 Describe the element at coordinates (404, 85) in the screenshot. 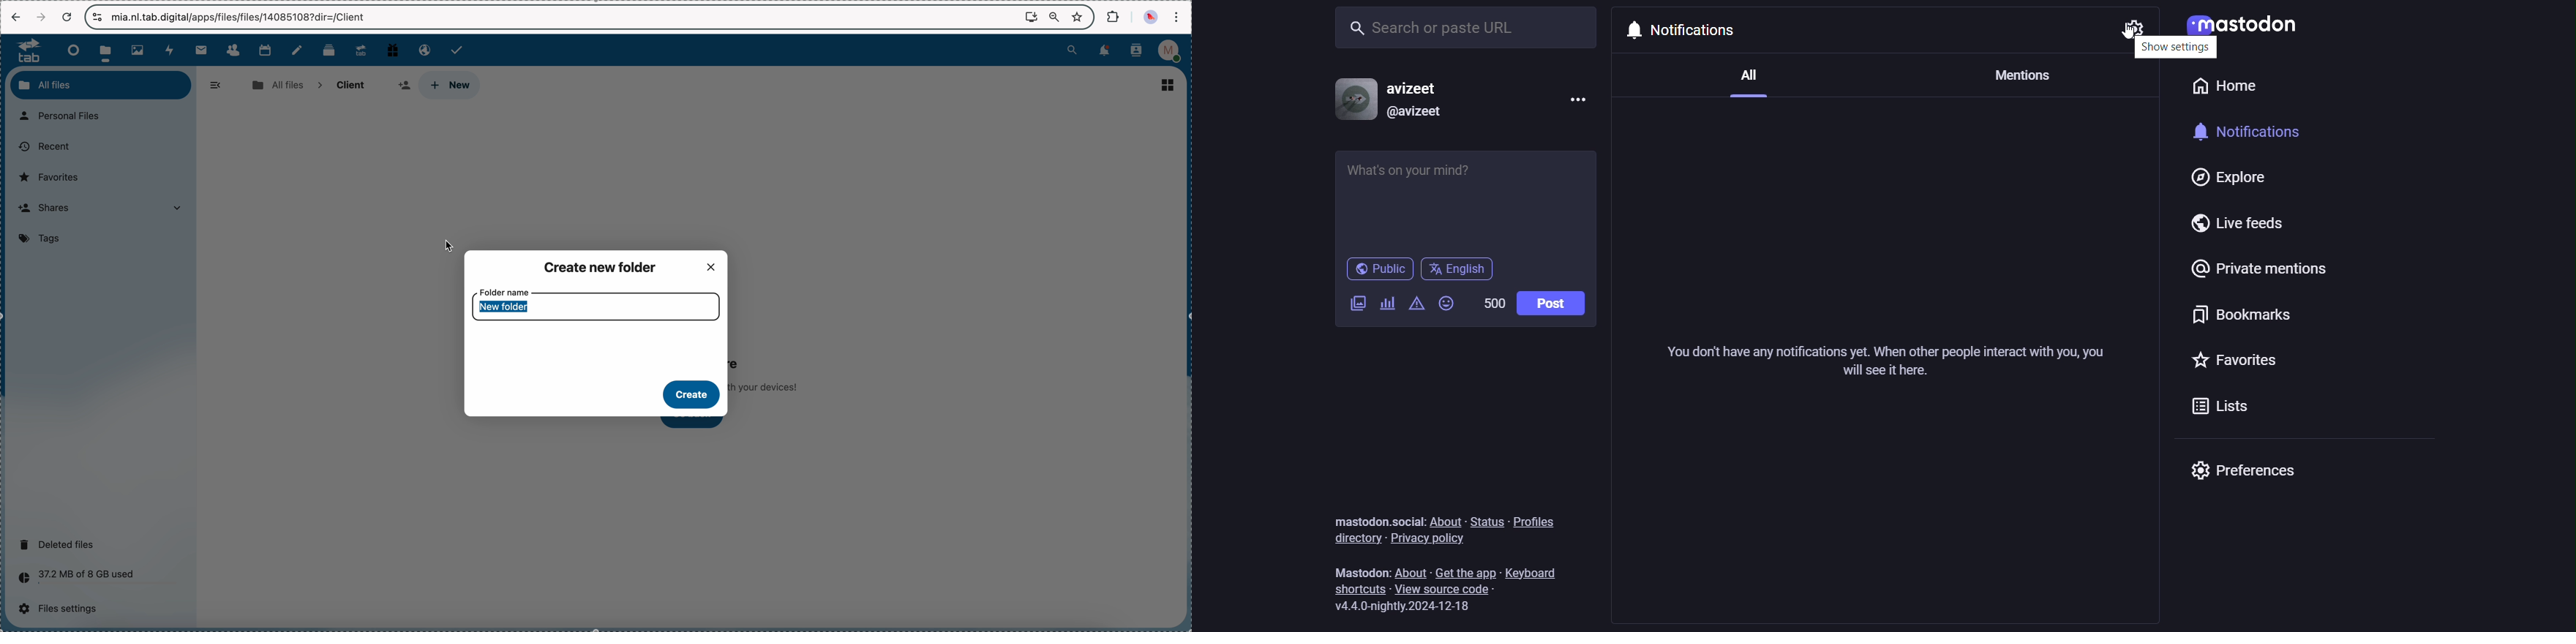

I see `share` at that location.